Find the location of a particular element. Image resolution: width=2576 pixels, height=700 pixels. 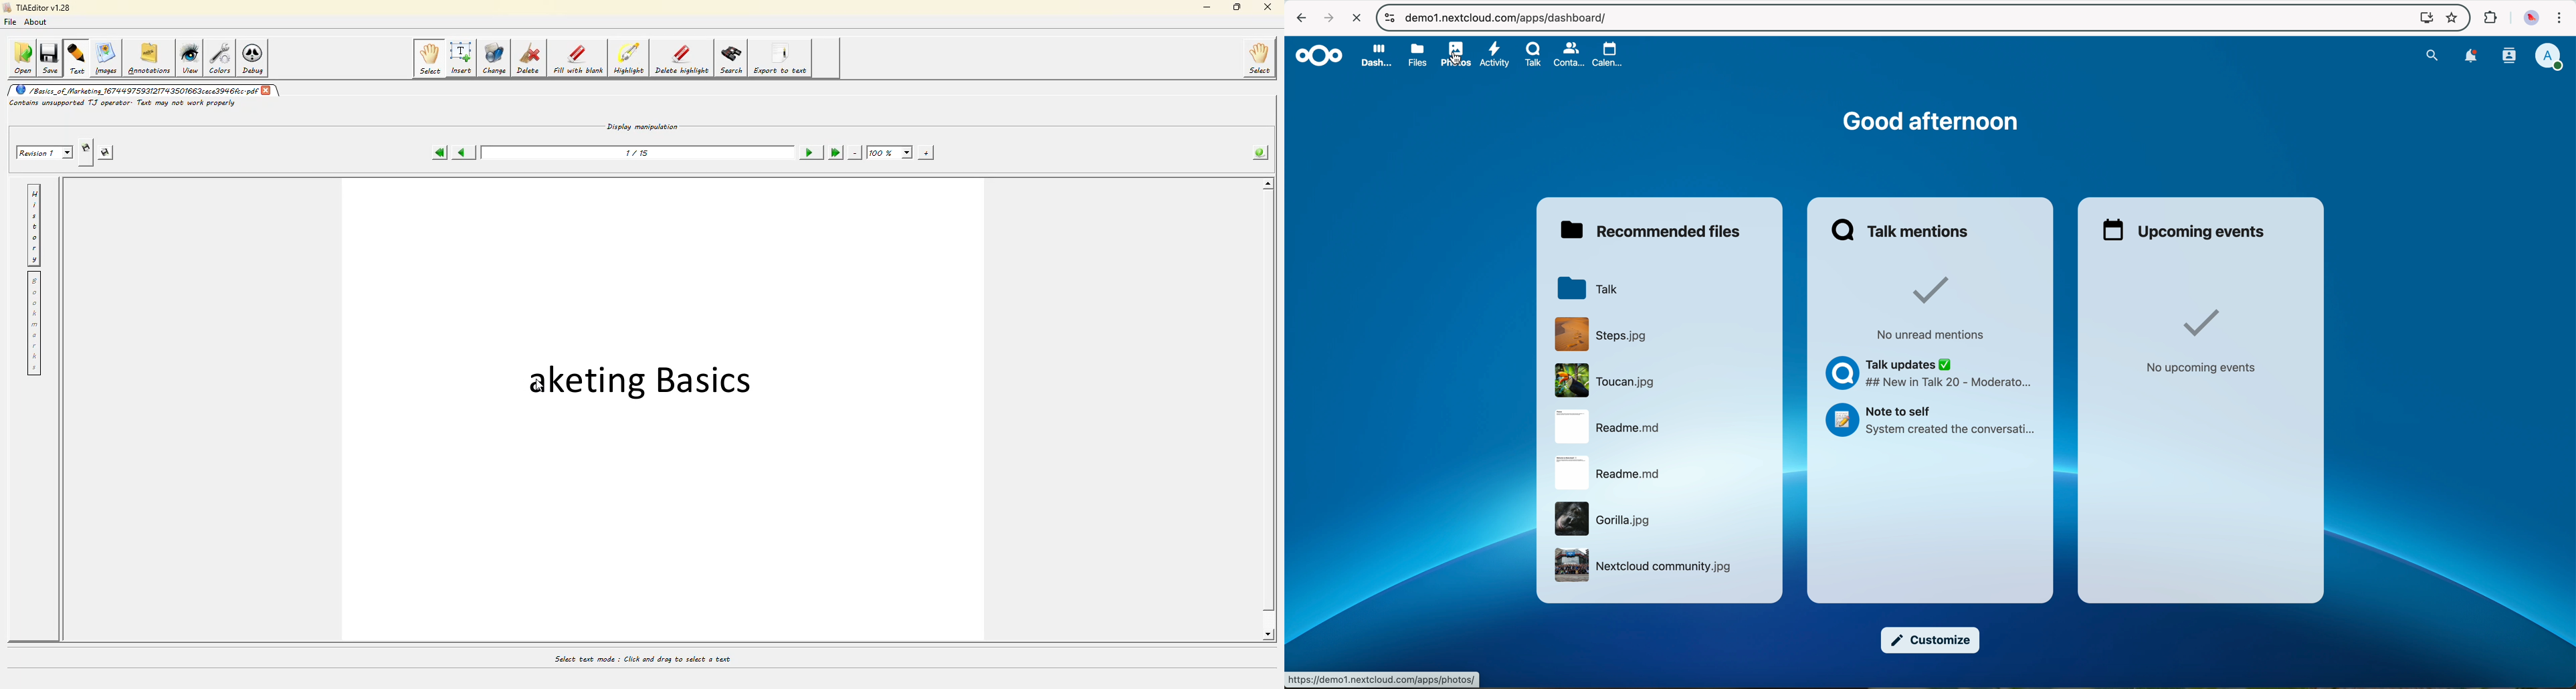

Note to self is located at coordinates (1933, 422).